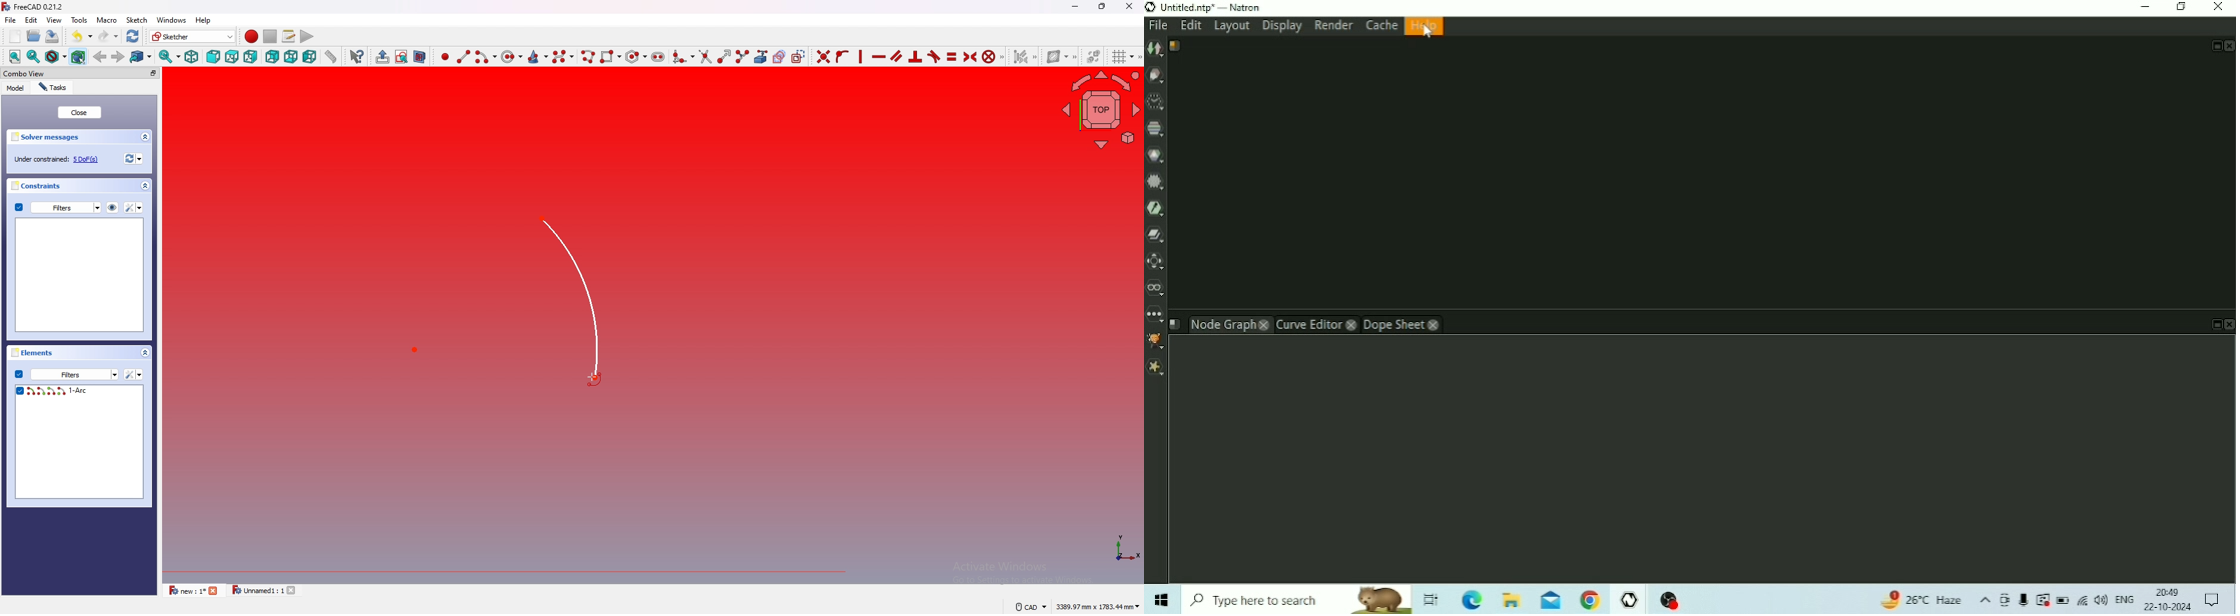  What do you see at coordinates (55, 56) in the screenshot?
I see `draw style` at bounding box center [55, 56].